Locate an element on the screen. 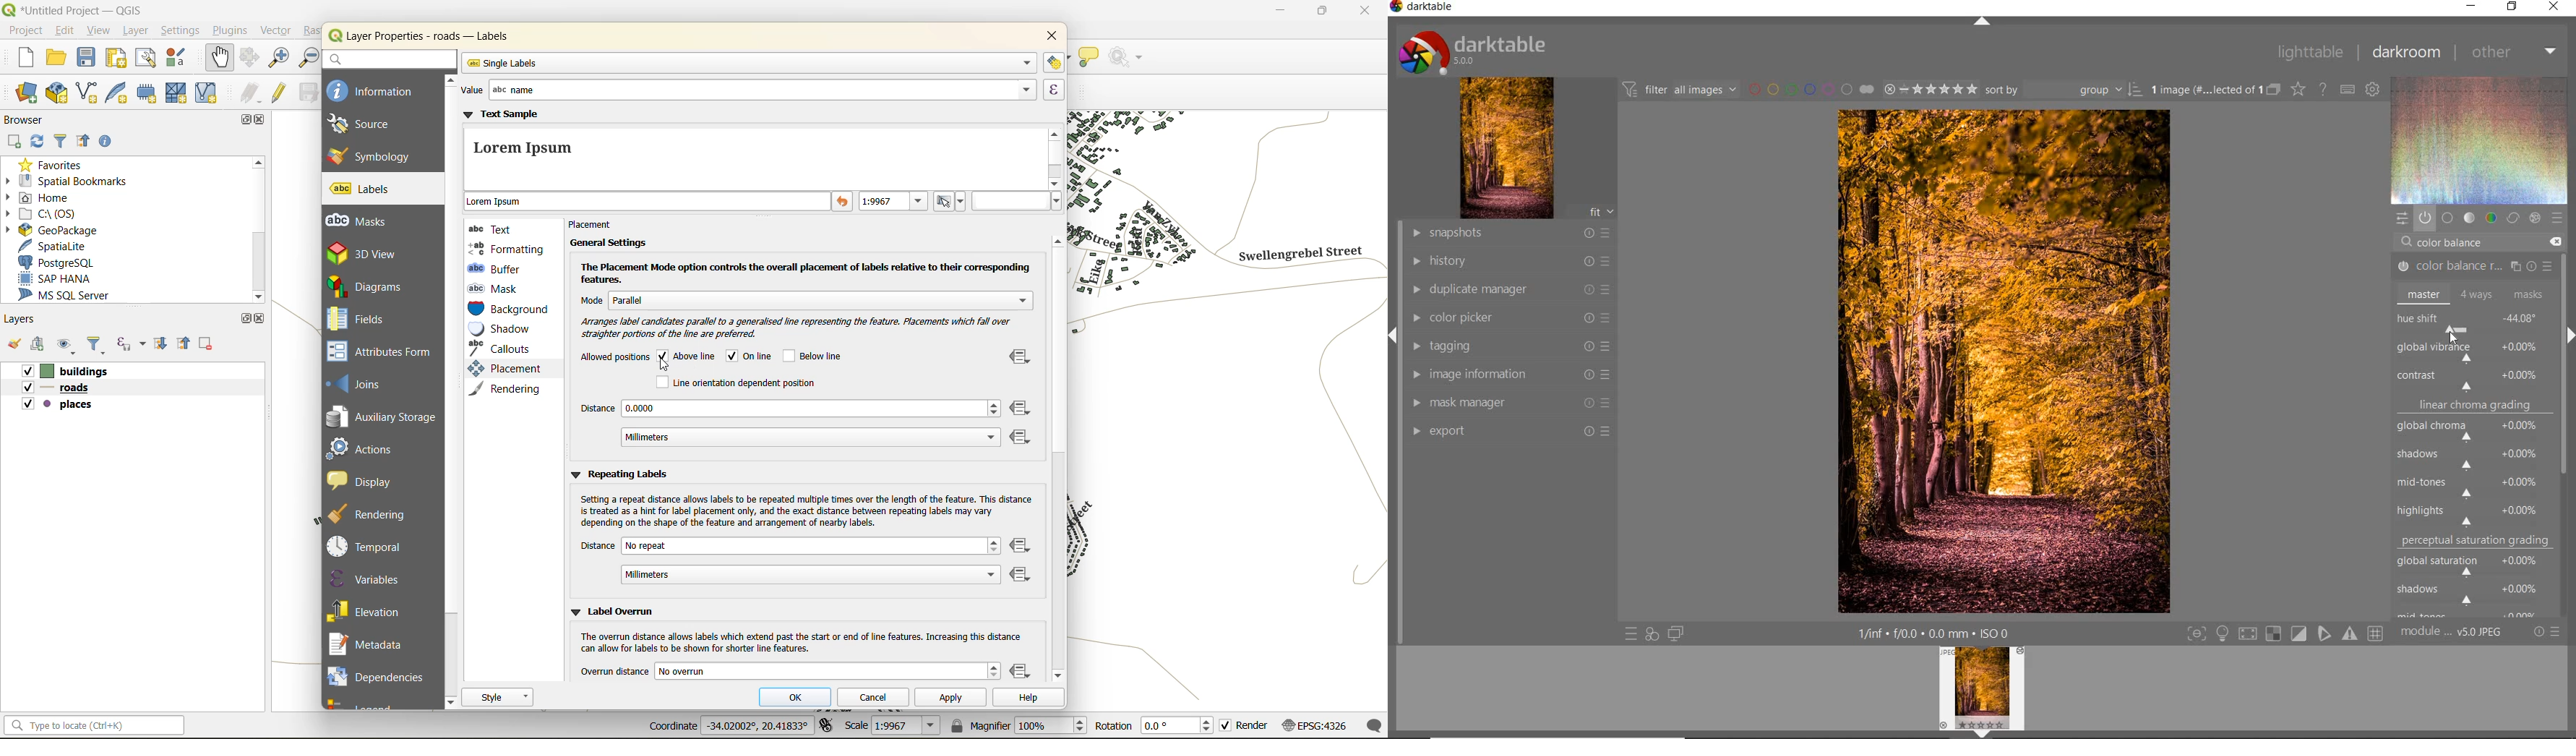 The image size is (2576, 756). edit is located at coordinates (66, 32).